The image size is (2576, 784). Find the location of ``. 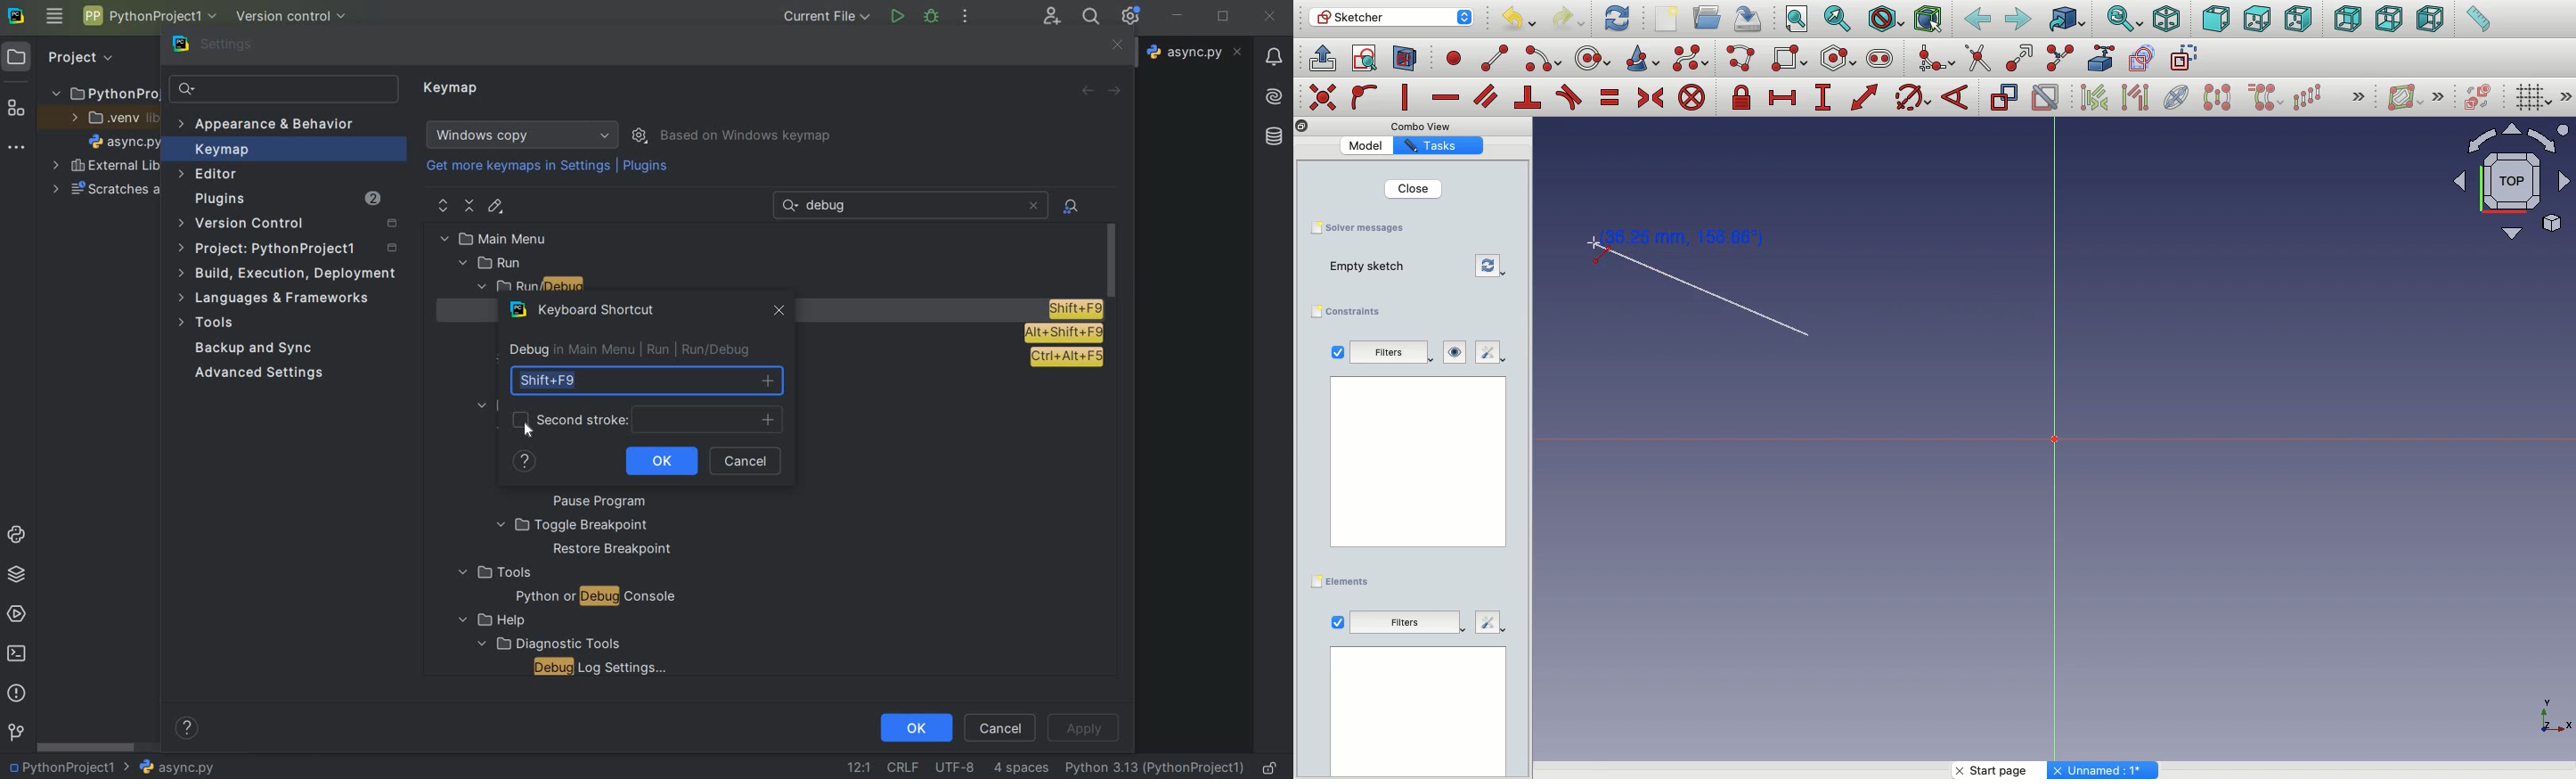

 is located at coordinates (2442, 95).